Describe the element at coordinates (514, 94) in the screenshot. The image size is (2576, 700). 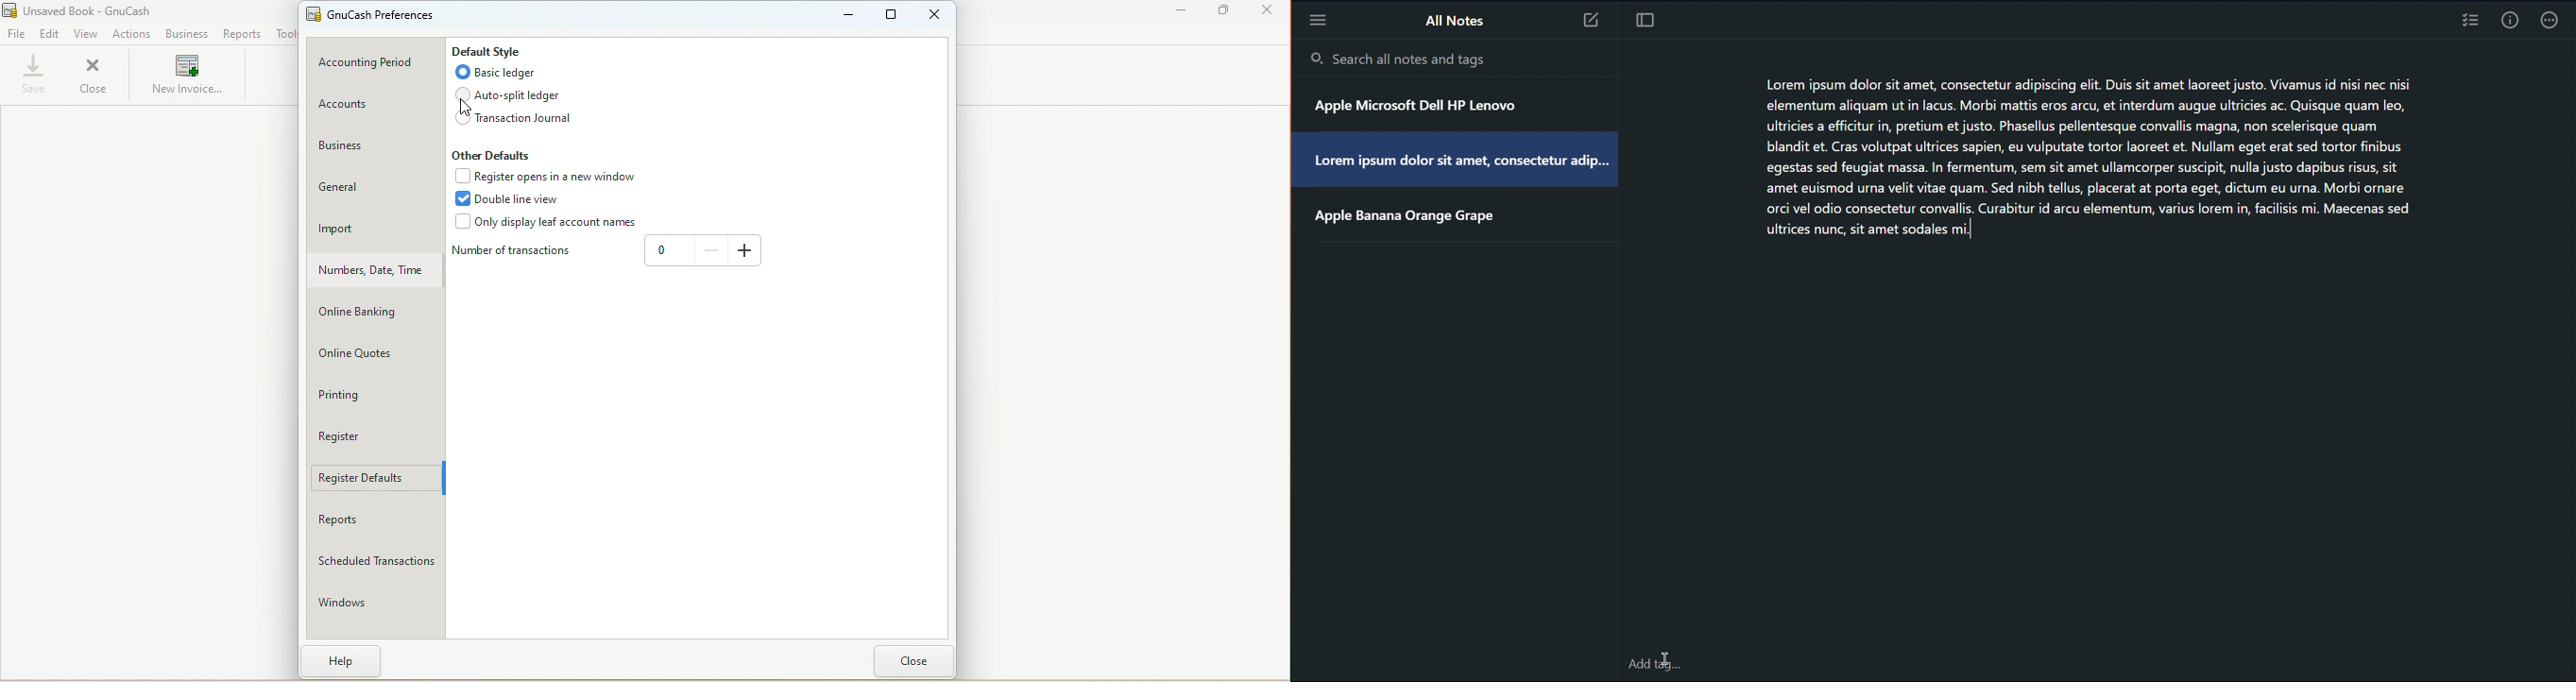
I see `Auto split ledger` at that location.